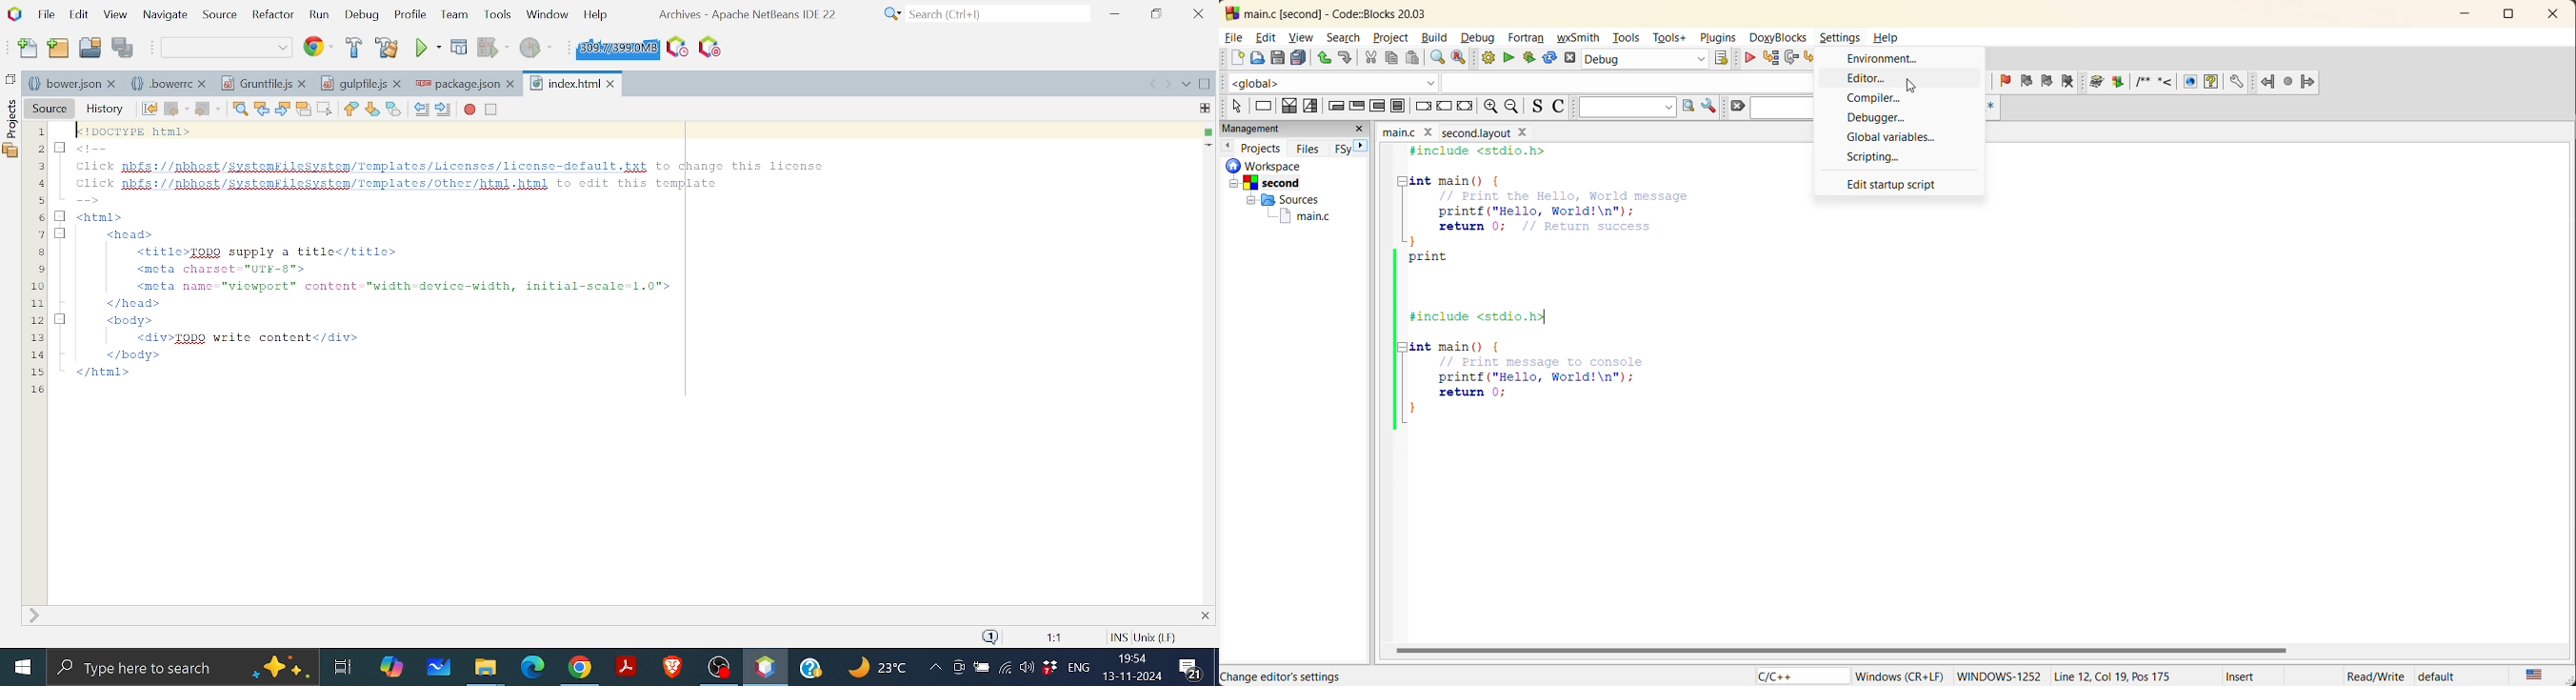  Describe the element at coordinates (1260, 167) in the screenshot. I see `workspace` at that location.